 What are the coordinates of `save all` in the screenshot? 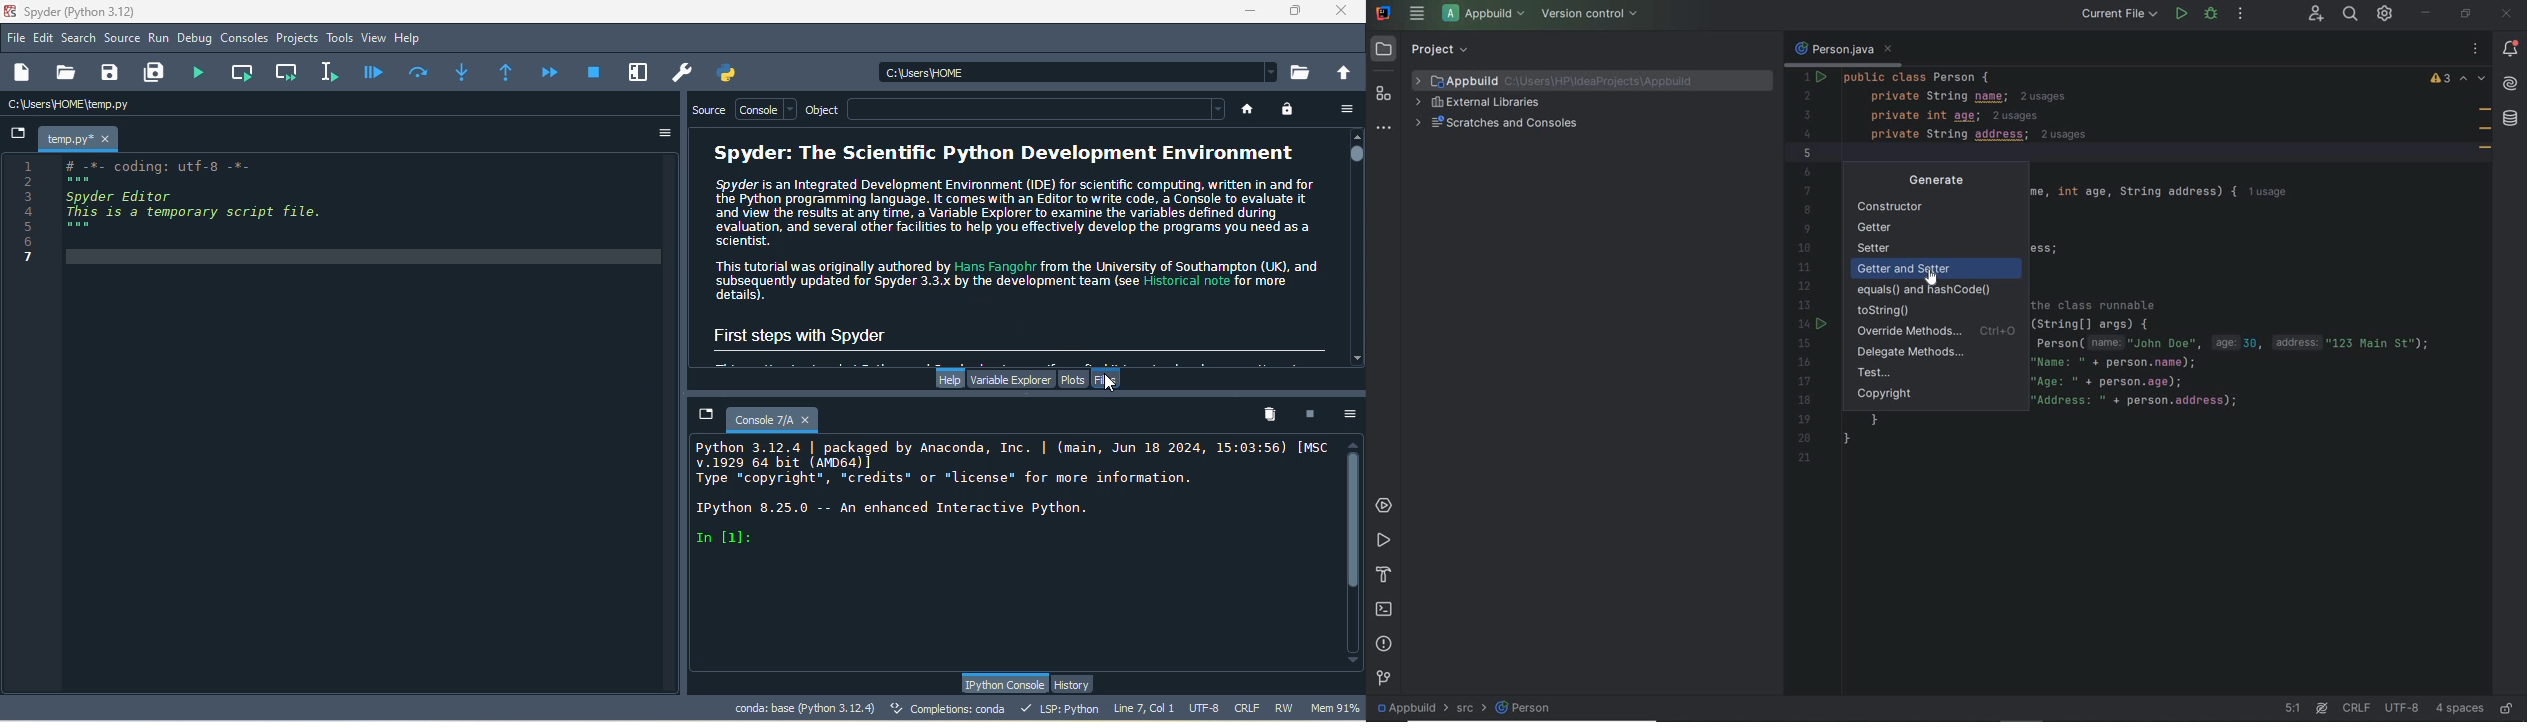 It's located at (158, 73).